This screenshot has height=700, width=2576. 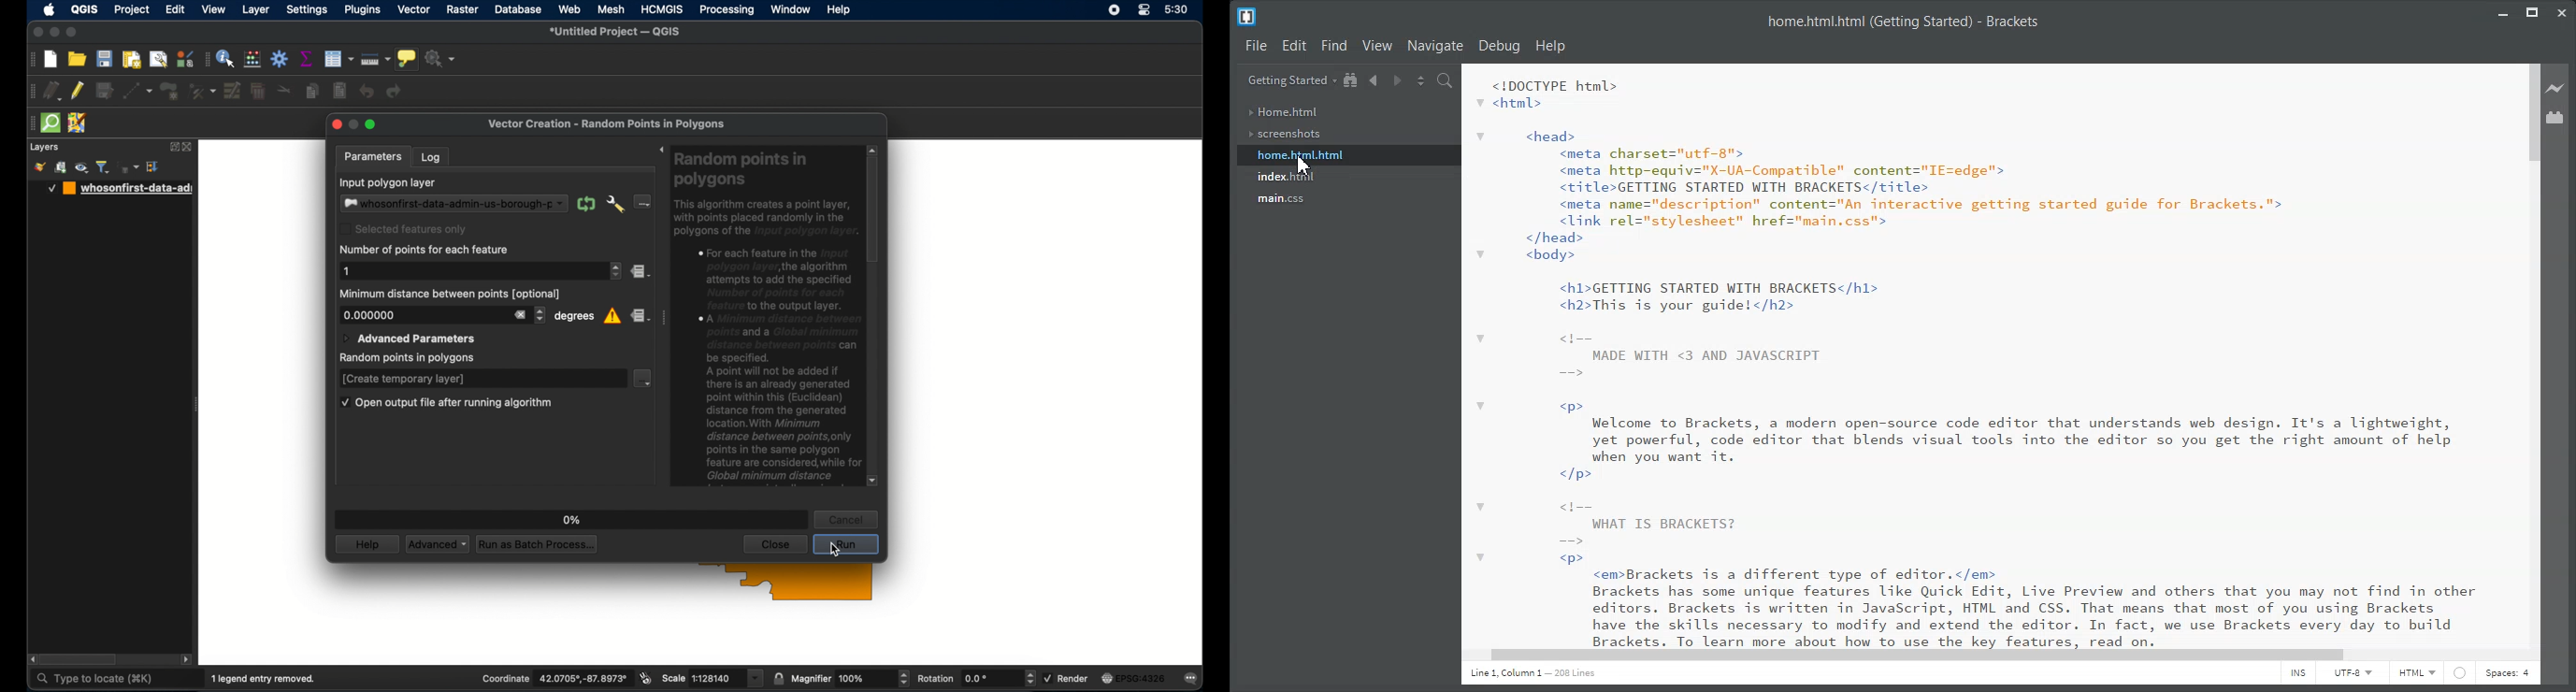 I want to click on Show File in tree, so click(x=1351, y=80).